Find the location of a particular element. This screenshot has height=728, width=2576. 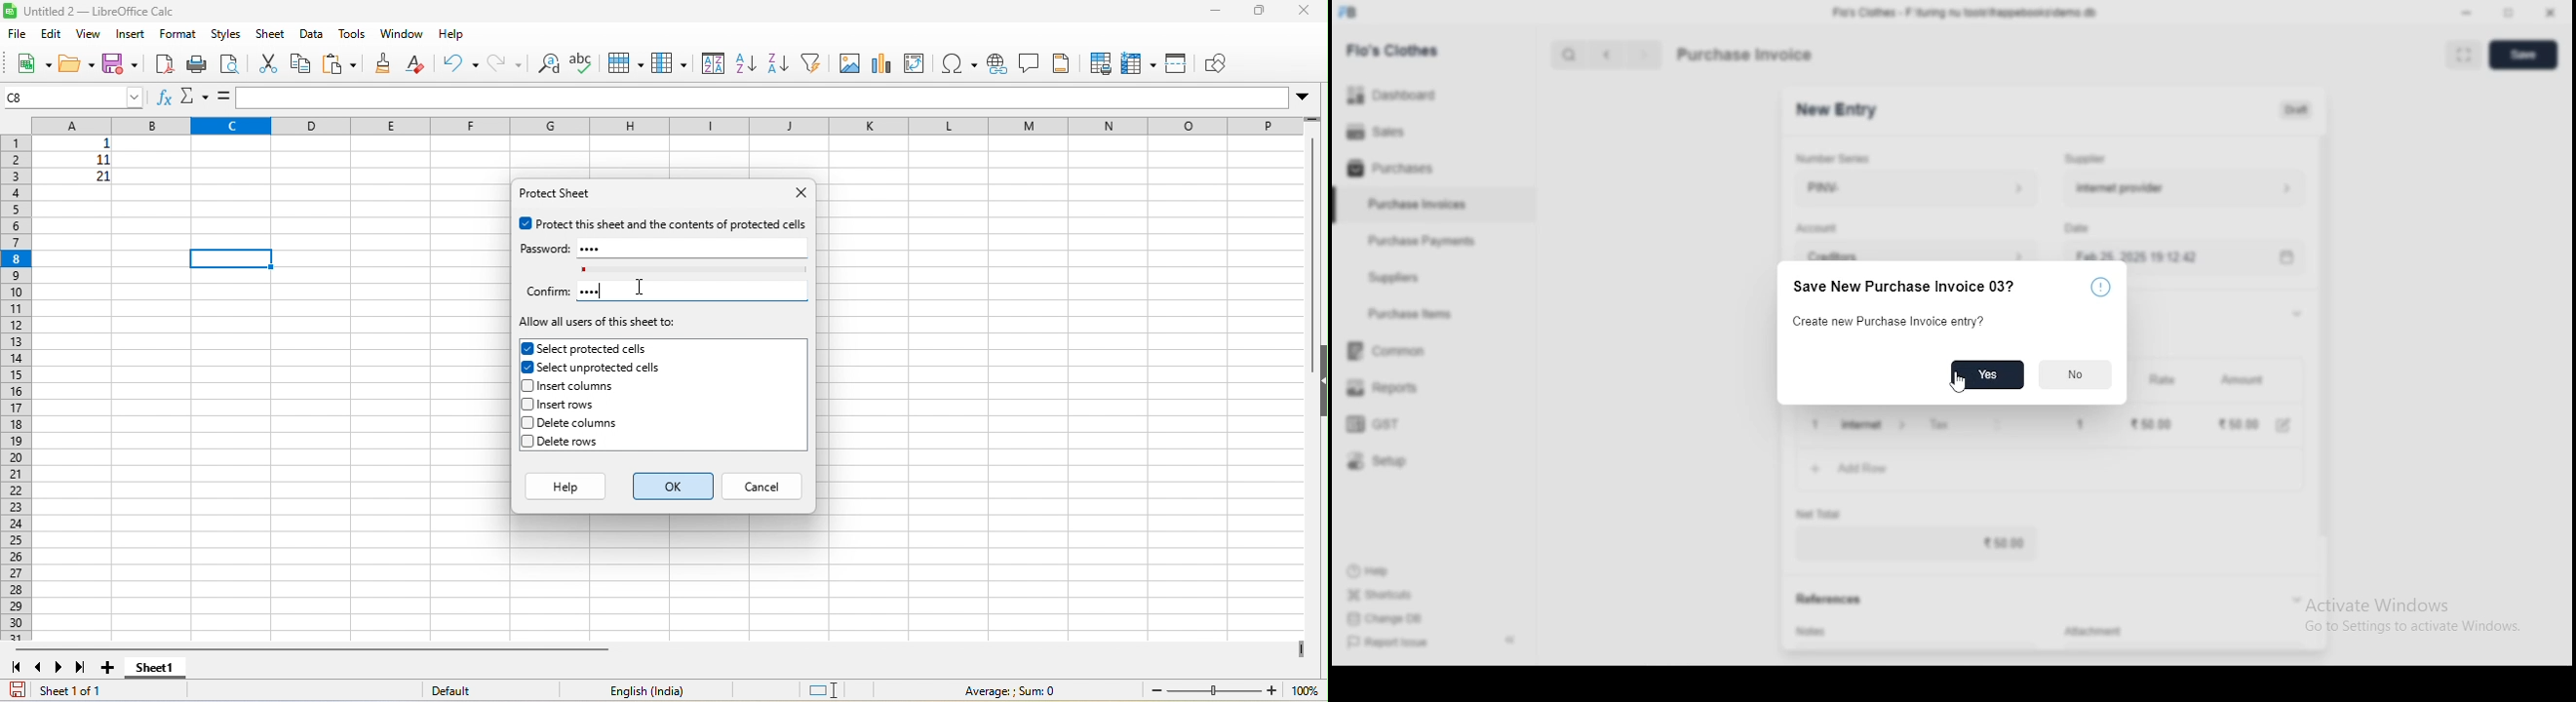

mouse pointer is located at coordinates (1962, 384).